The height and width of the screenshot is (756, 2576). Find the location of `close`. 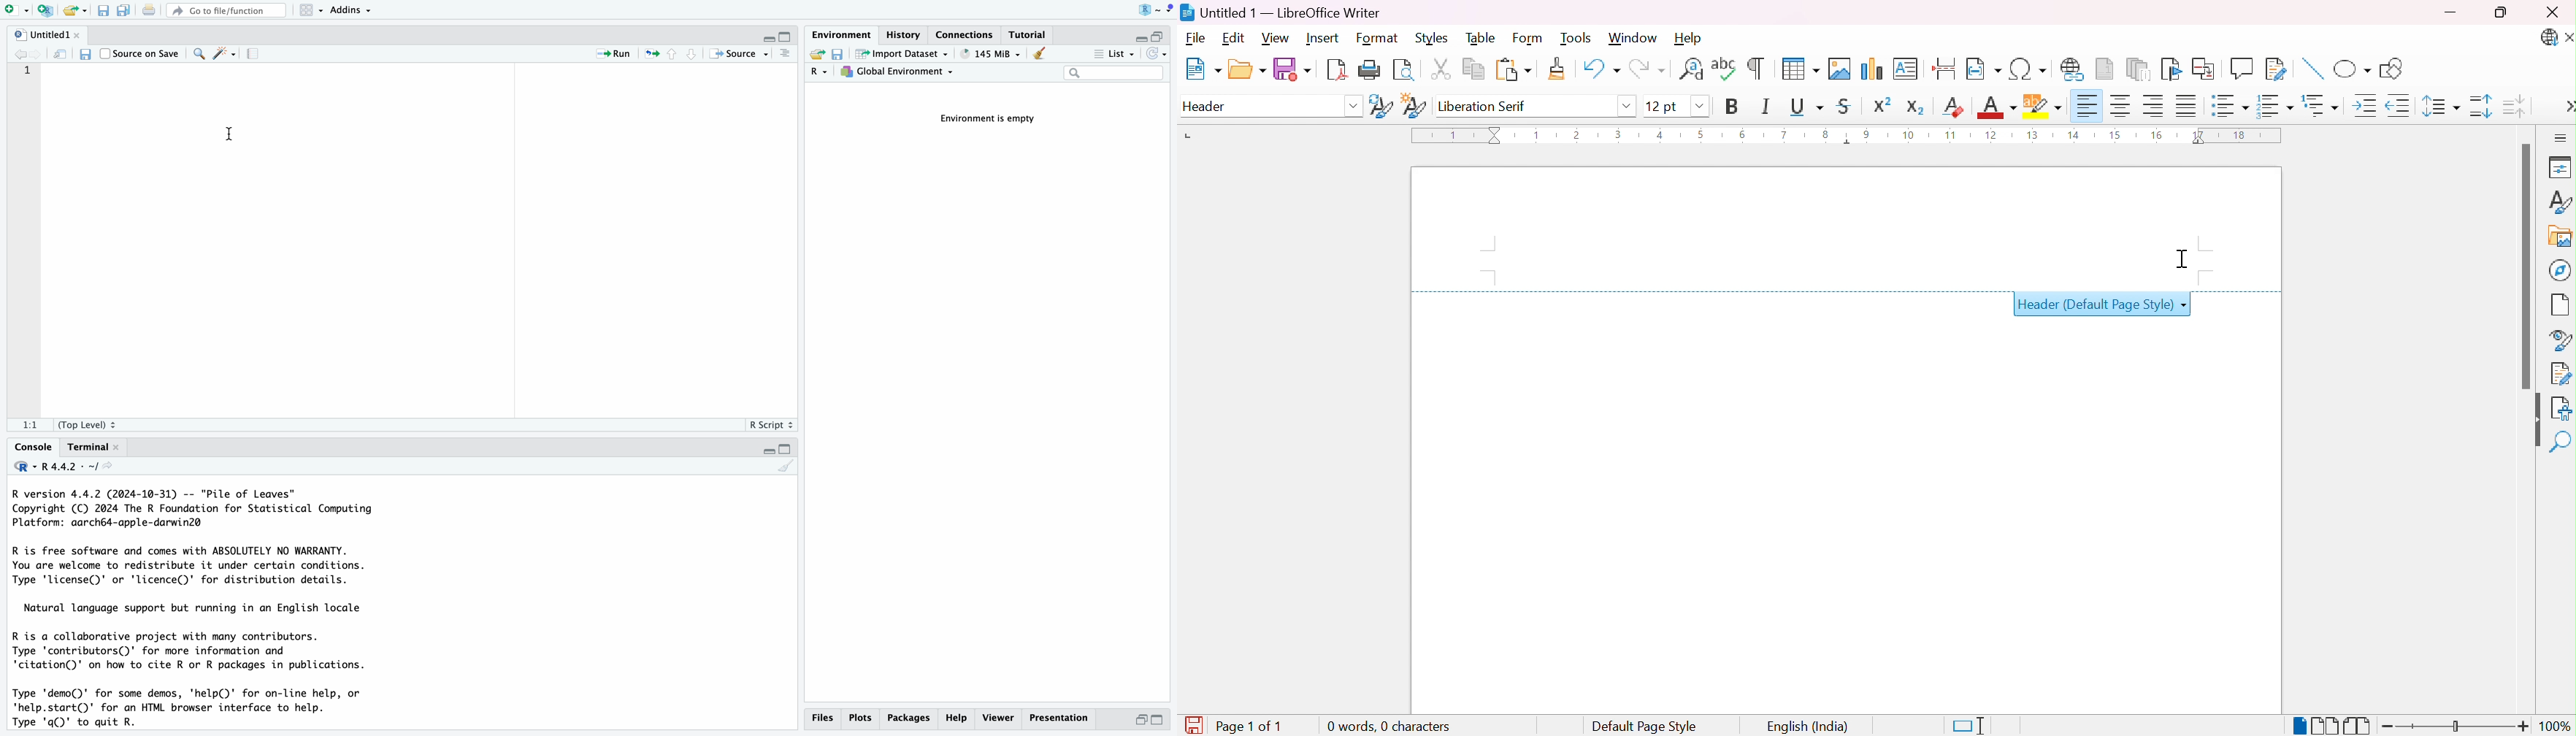

close is located at coordinates (124, 447).